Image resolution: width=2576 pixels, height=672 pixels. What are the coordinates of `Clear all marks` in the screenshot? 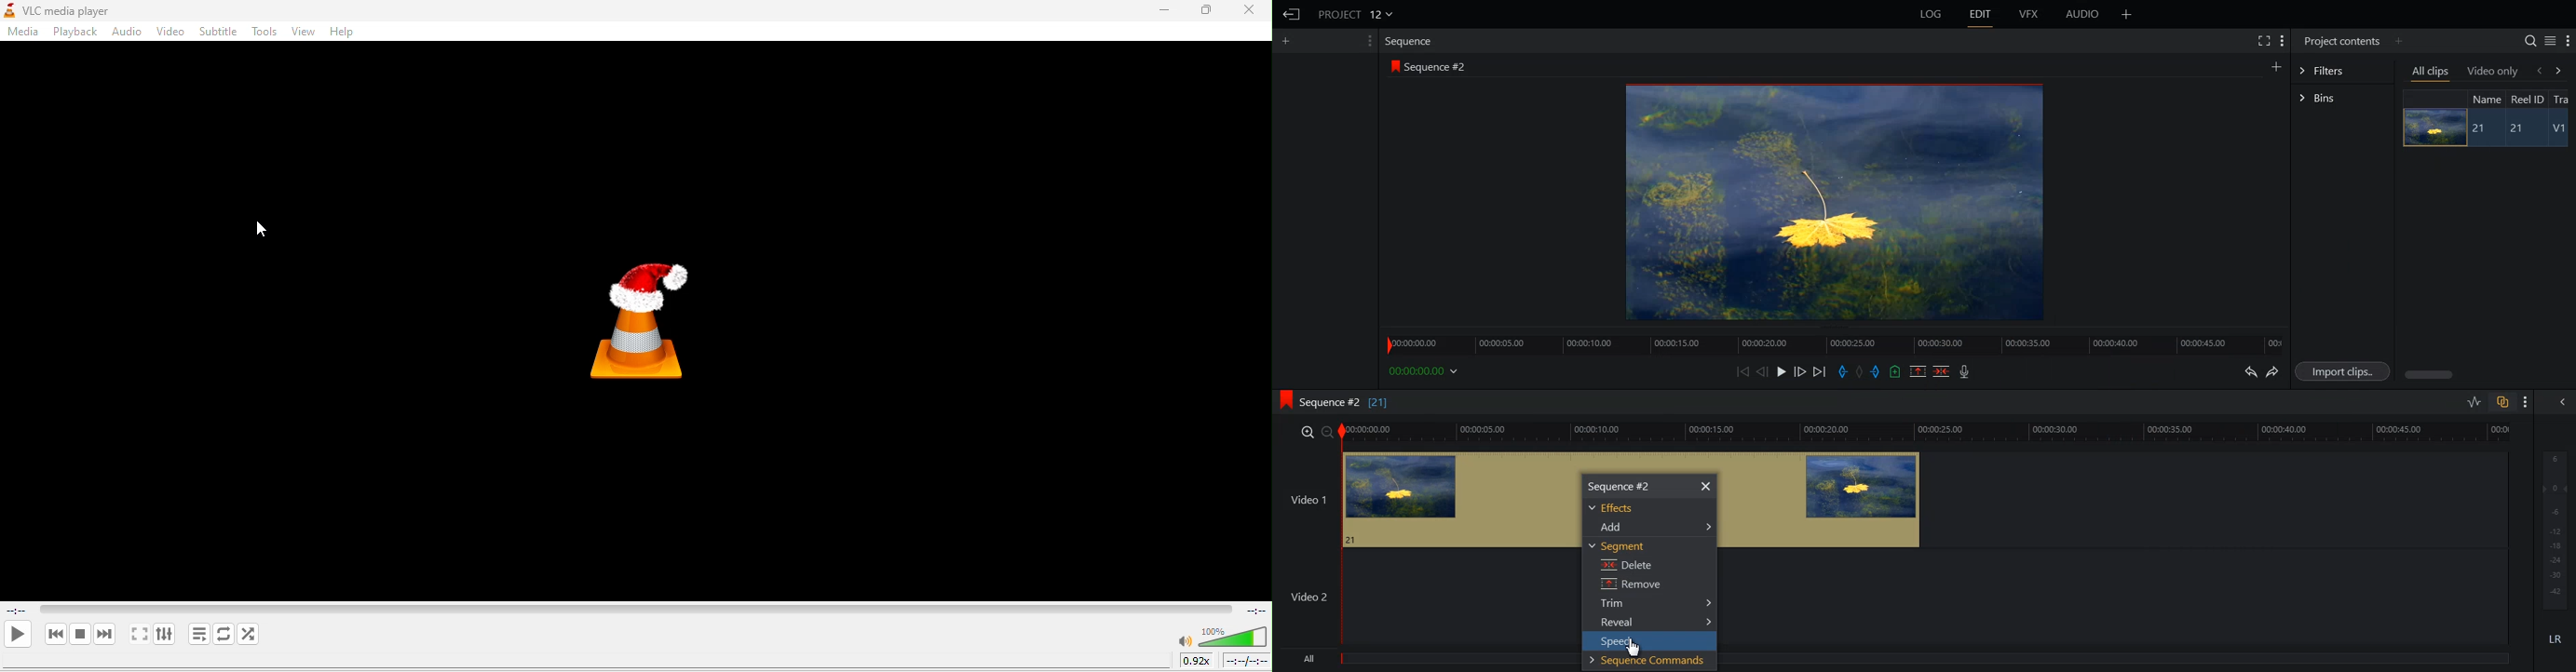 It's located at (1860, 372).